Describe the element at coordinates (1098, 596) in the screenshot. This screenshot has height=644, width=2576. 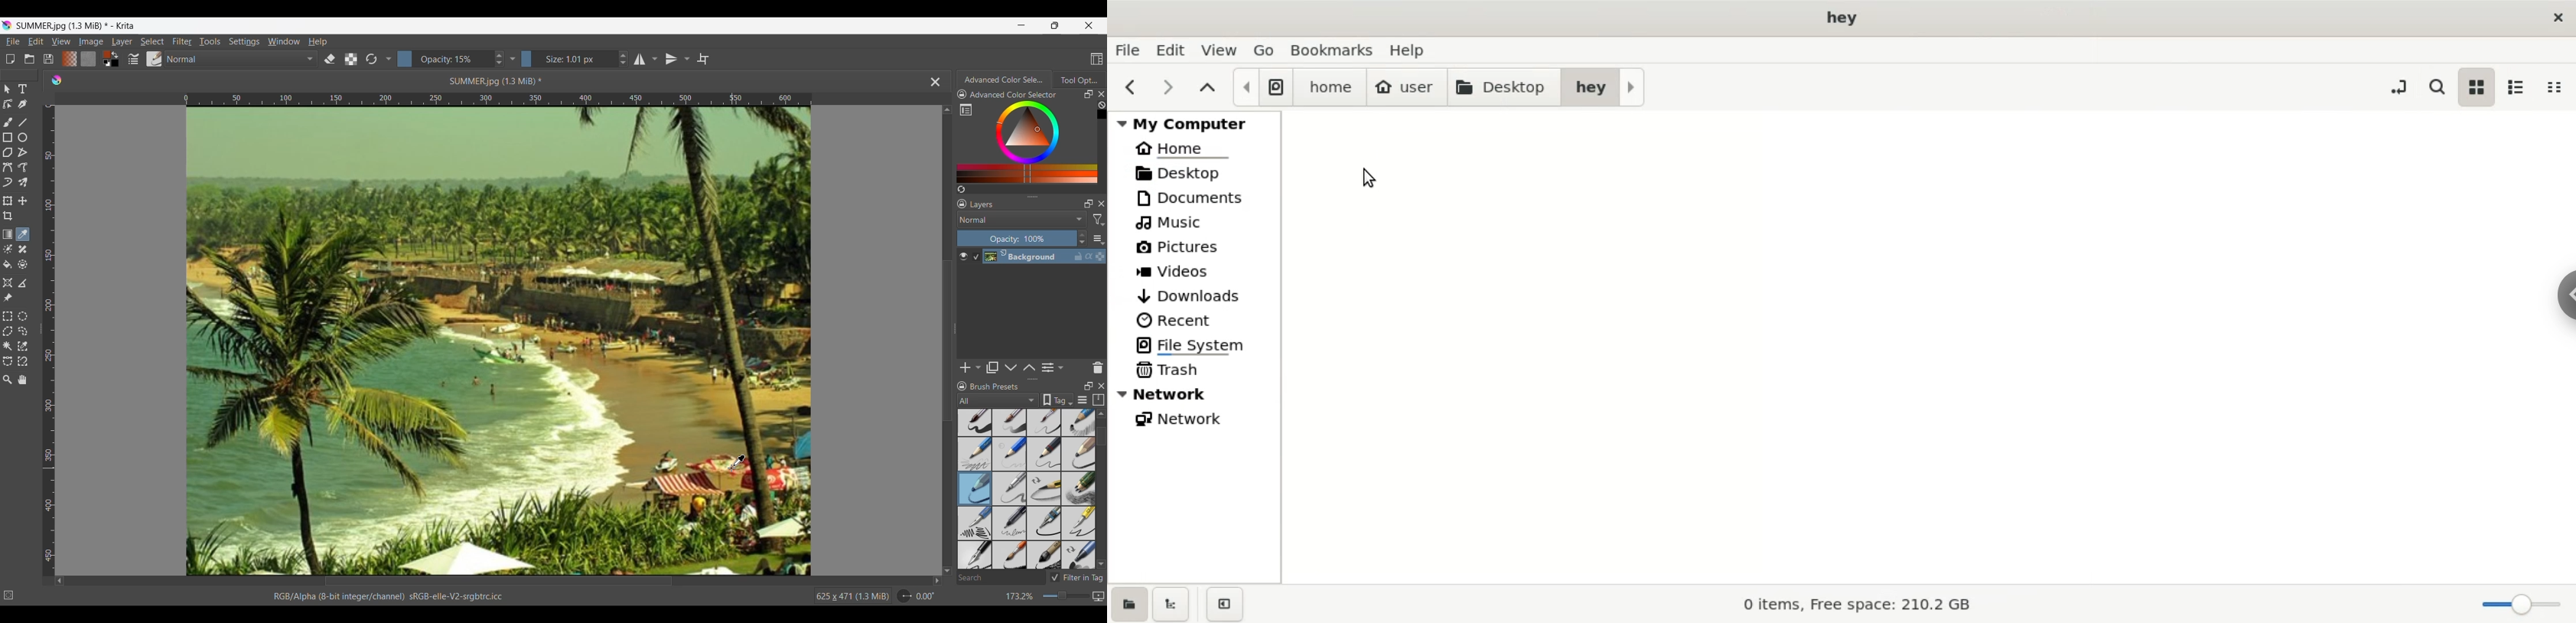
I see `Current mapping` at that location.